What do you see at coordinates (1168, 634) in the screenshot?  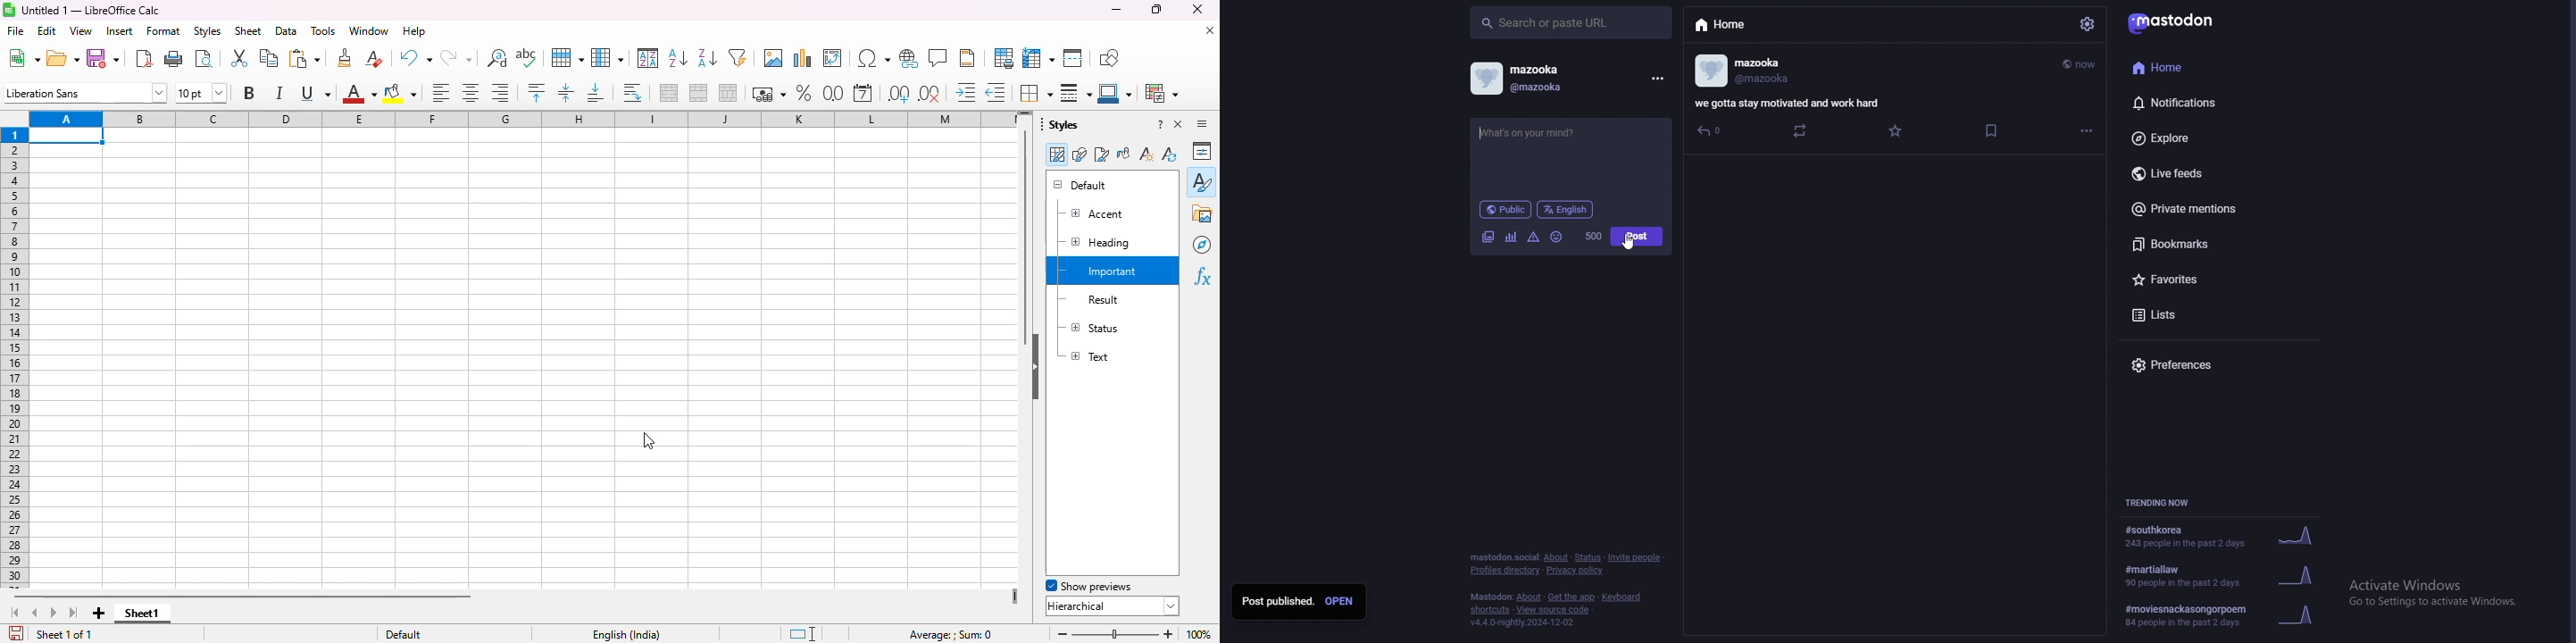 I see `zoom in` at bounding box center [1168, 634].